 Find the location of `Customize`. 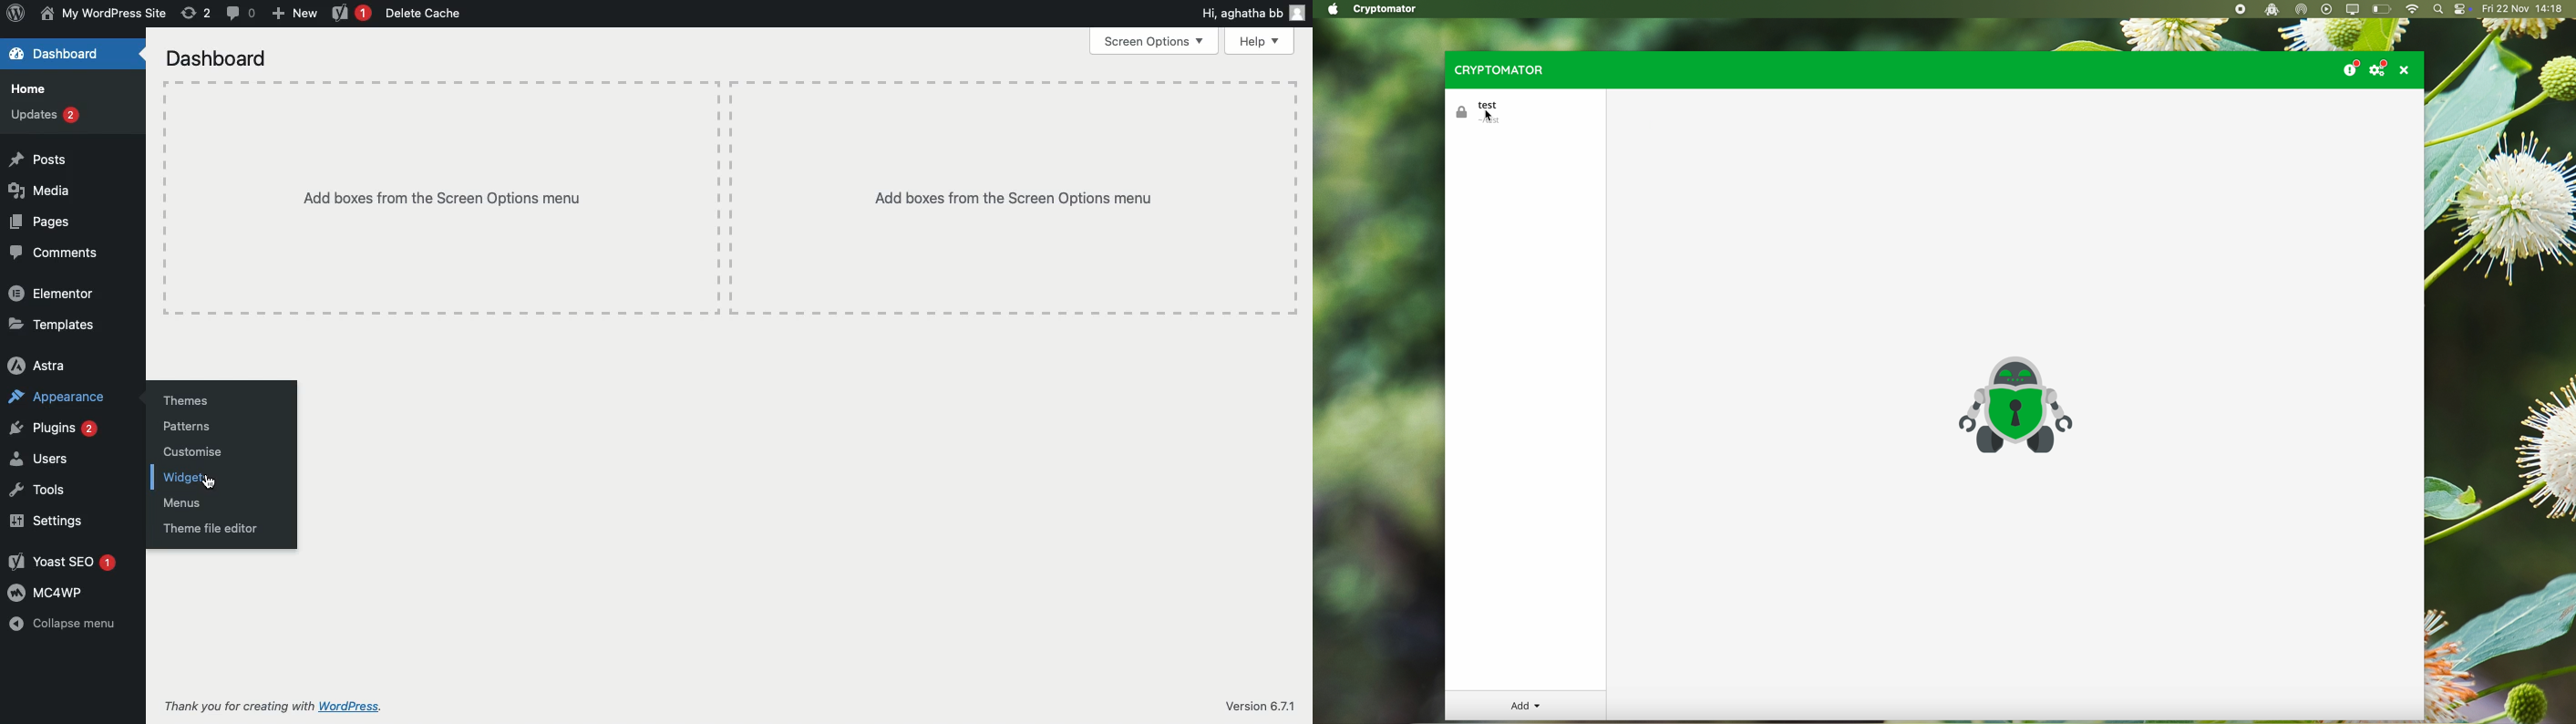

Customize is located at coordinates (196, 453).